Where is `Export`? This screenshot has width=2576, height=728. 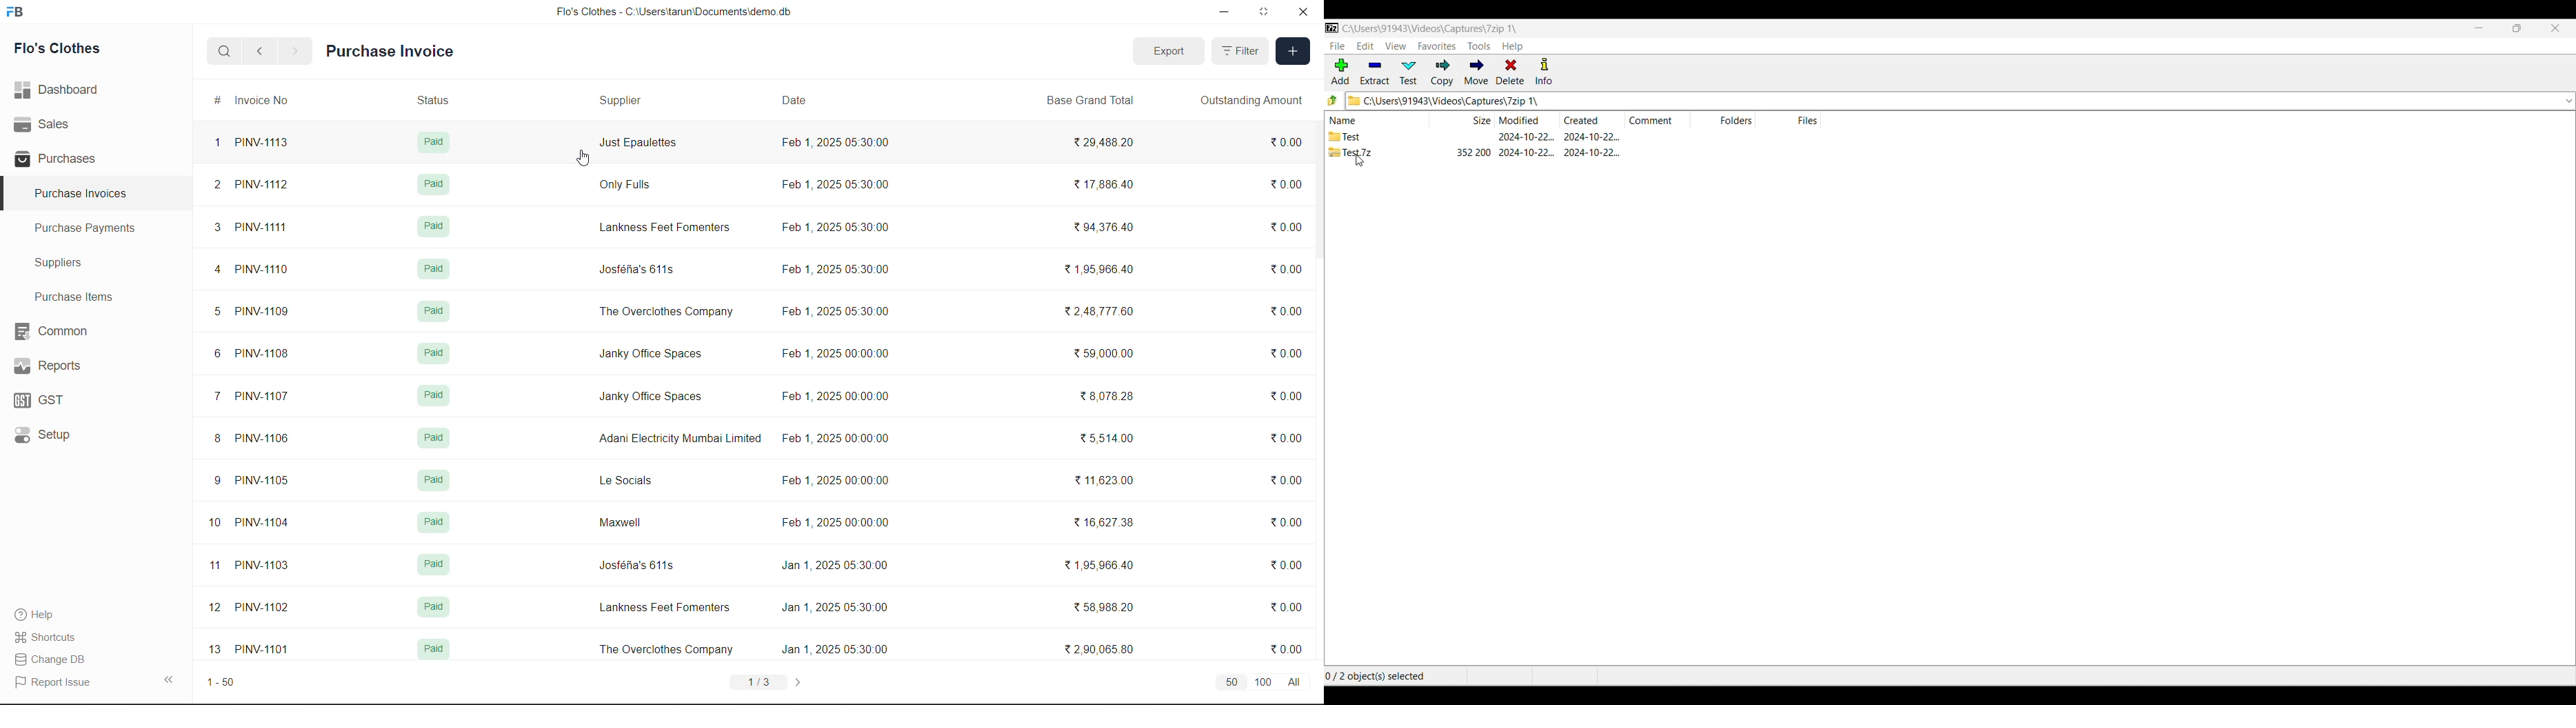 Export is located at coordinates (1169, 51).